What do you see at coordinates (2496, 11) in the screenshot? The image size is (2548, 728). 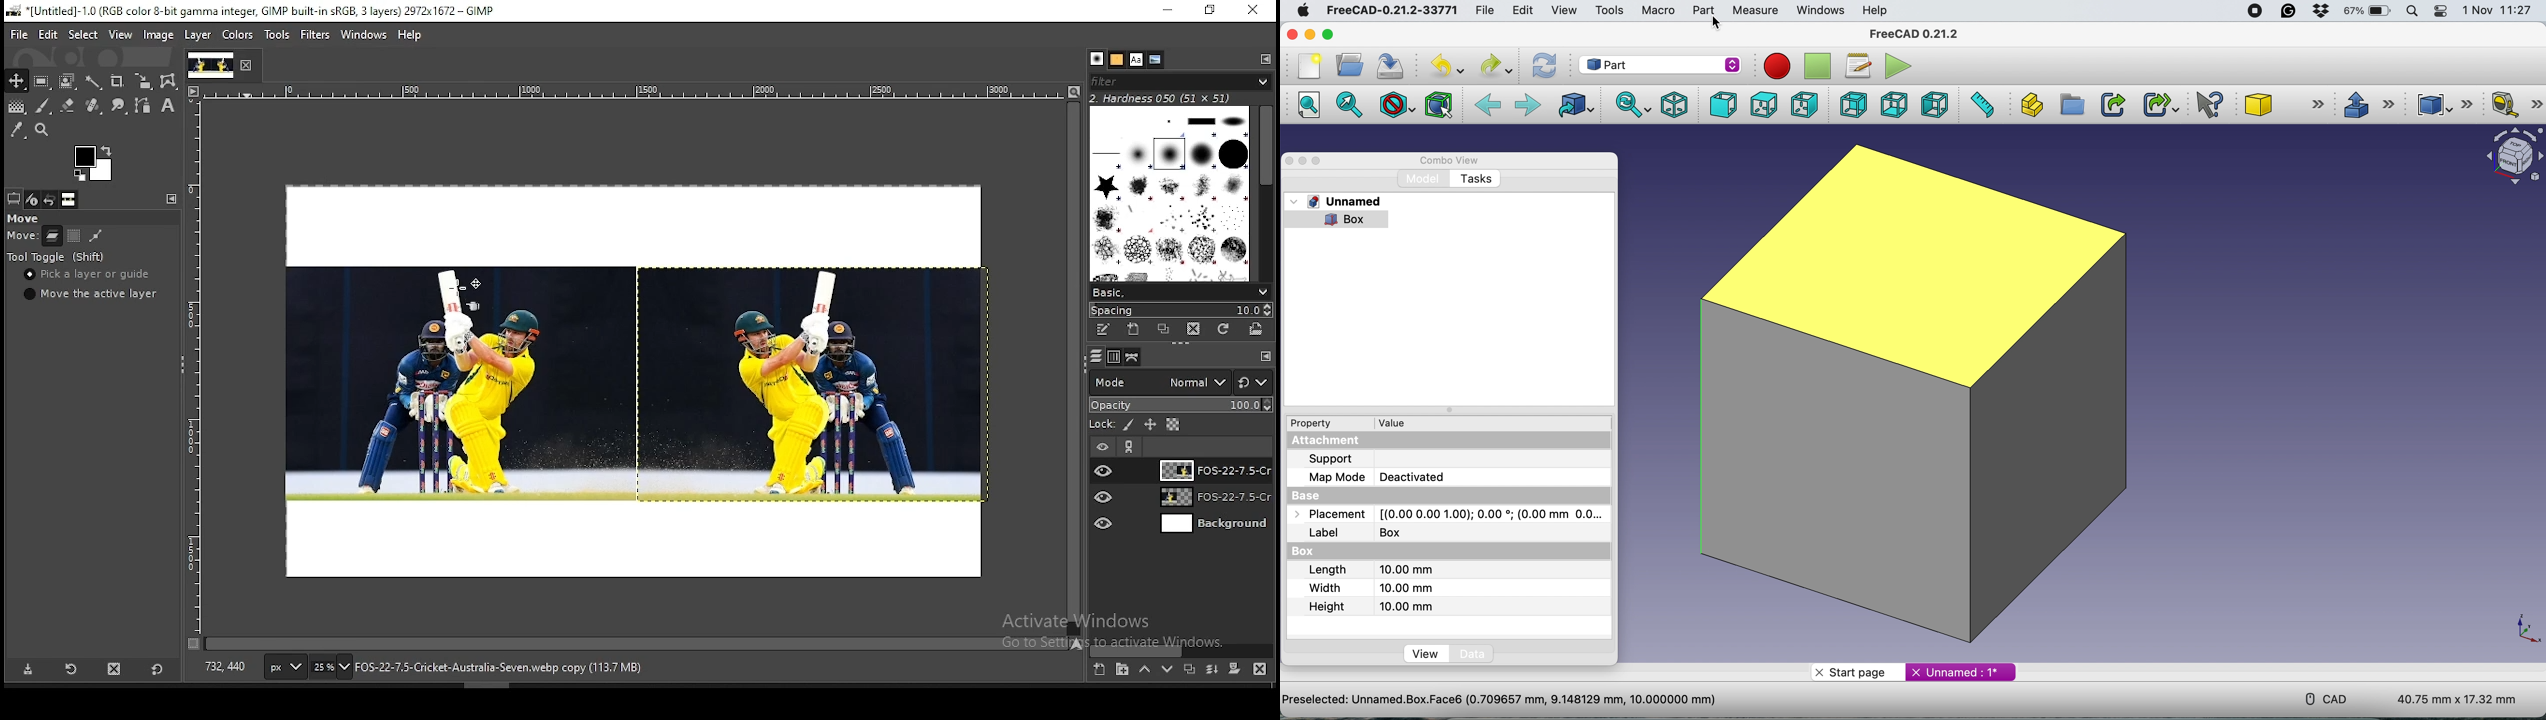 I see `date and time` at bounding box center [2496, 11].